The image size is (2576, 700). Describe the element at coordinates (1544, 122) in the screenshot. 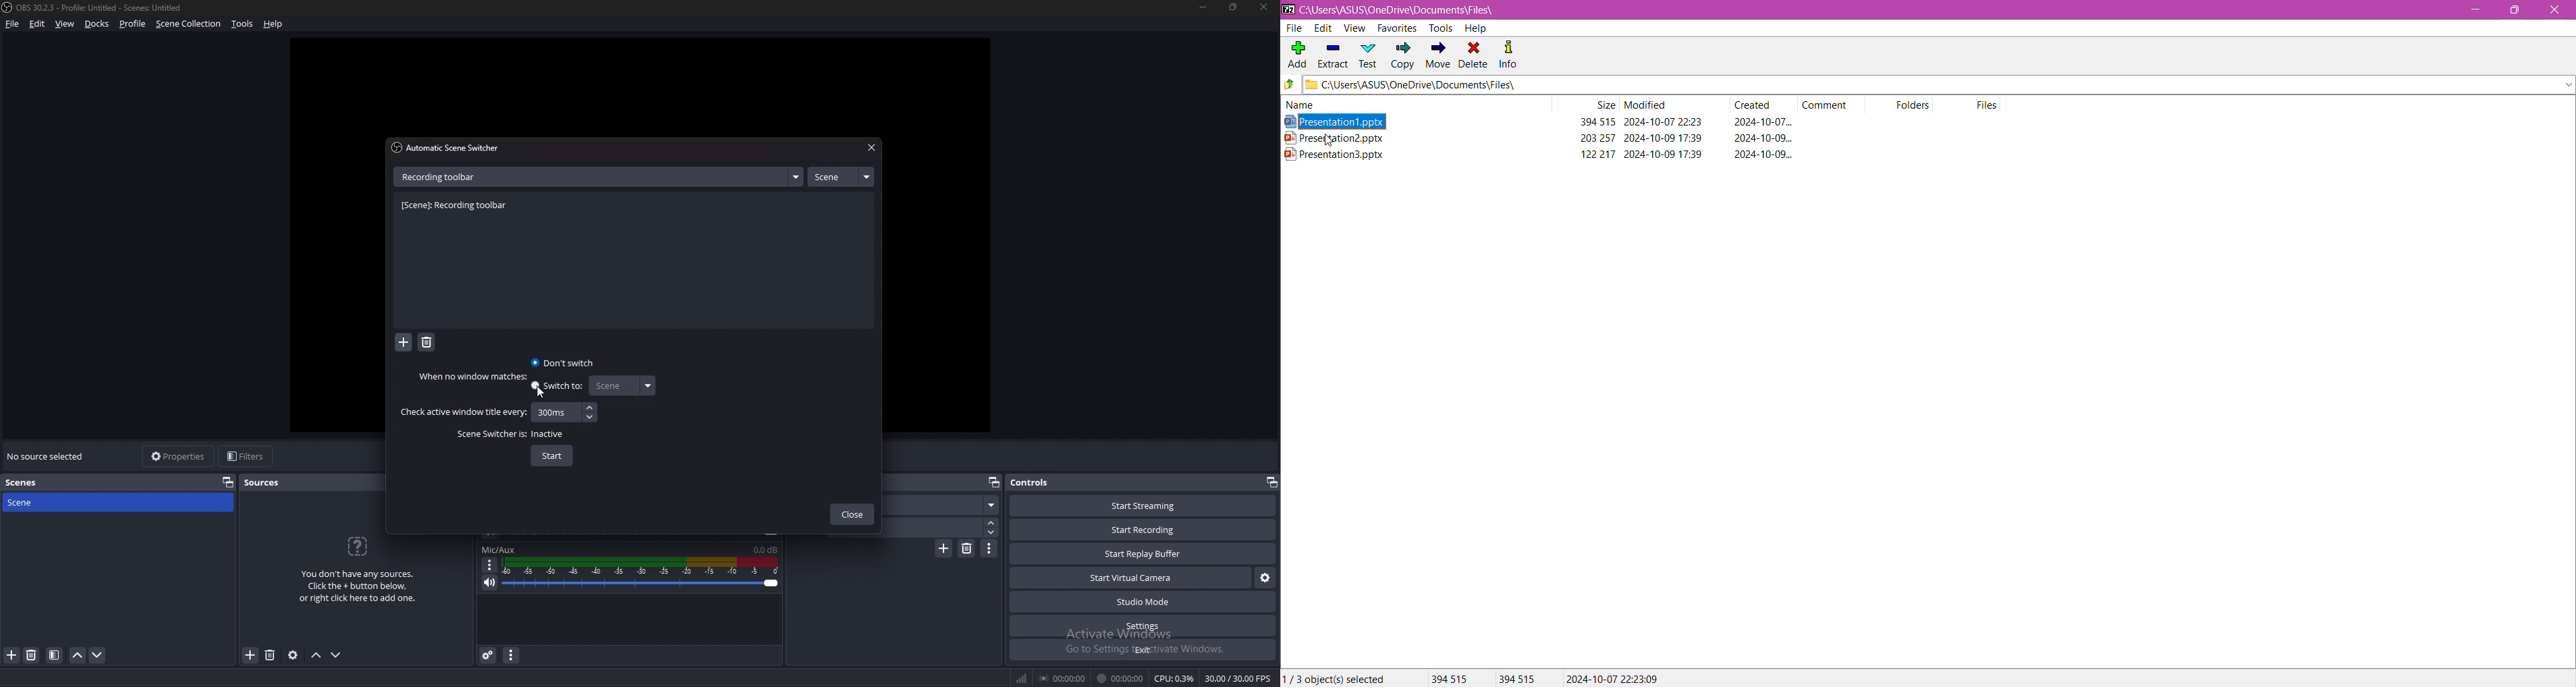

I see `Presentation1.pptx 394 515 2024-10-07 22:23 2024-10-07...` at that location.